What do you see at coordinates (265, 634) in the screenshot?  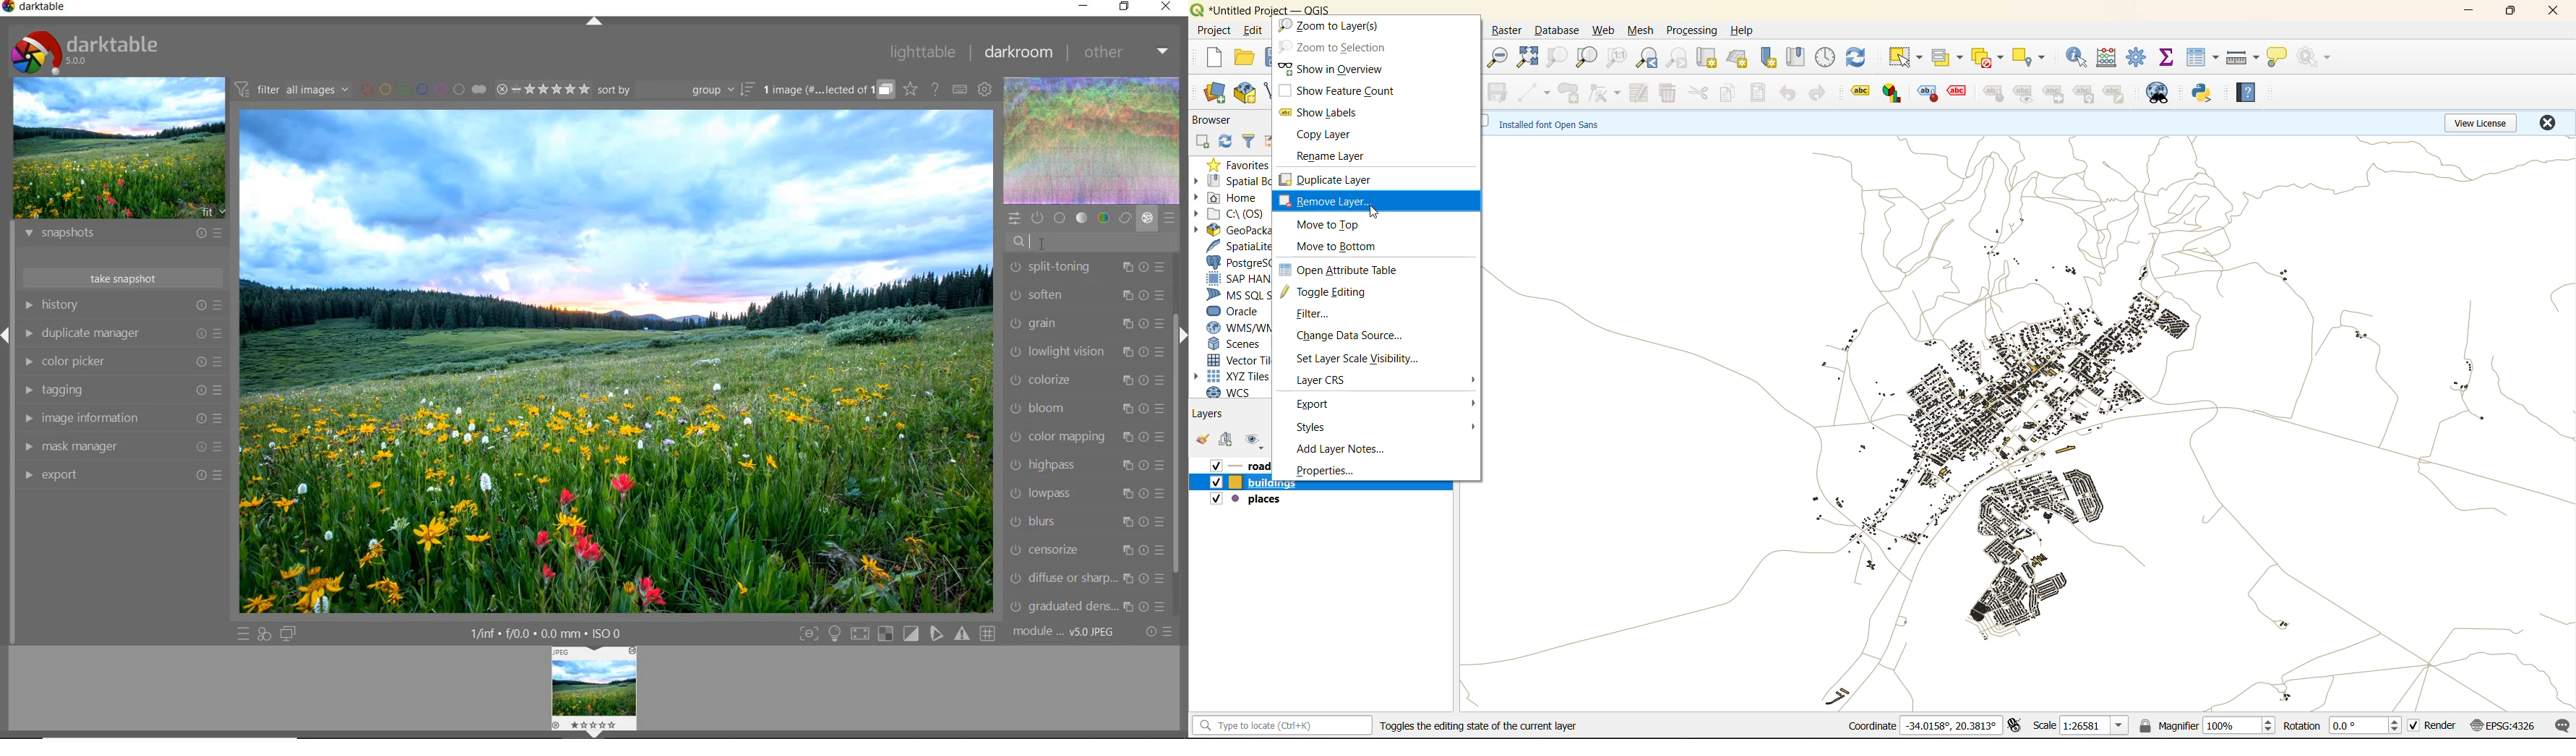 I see `quick access for applying any of your styles` at bounding box center [265, 634].